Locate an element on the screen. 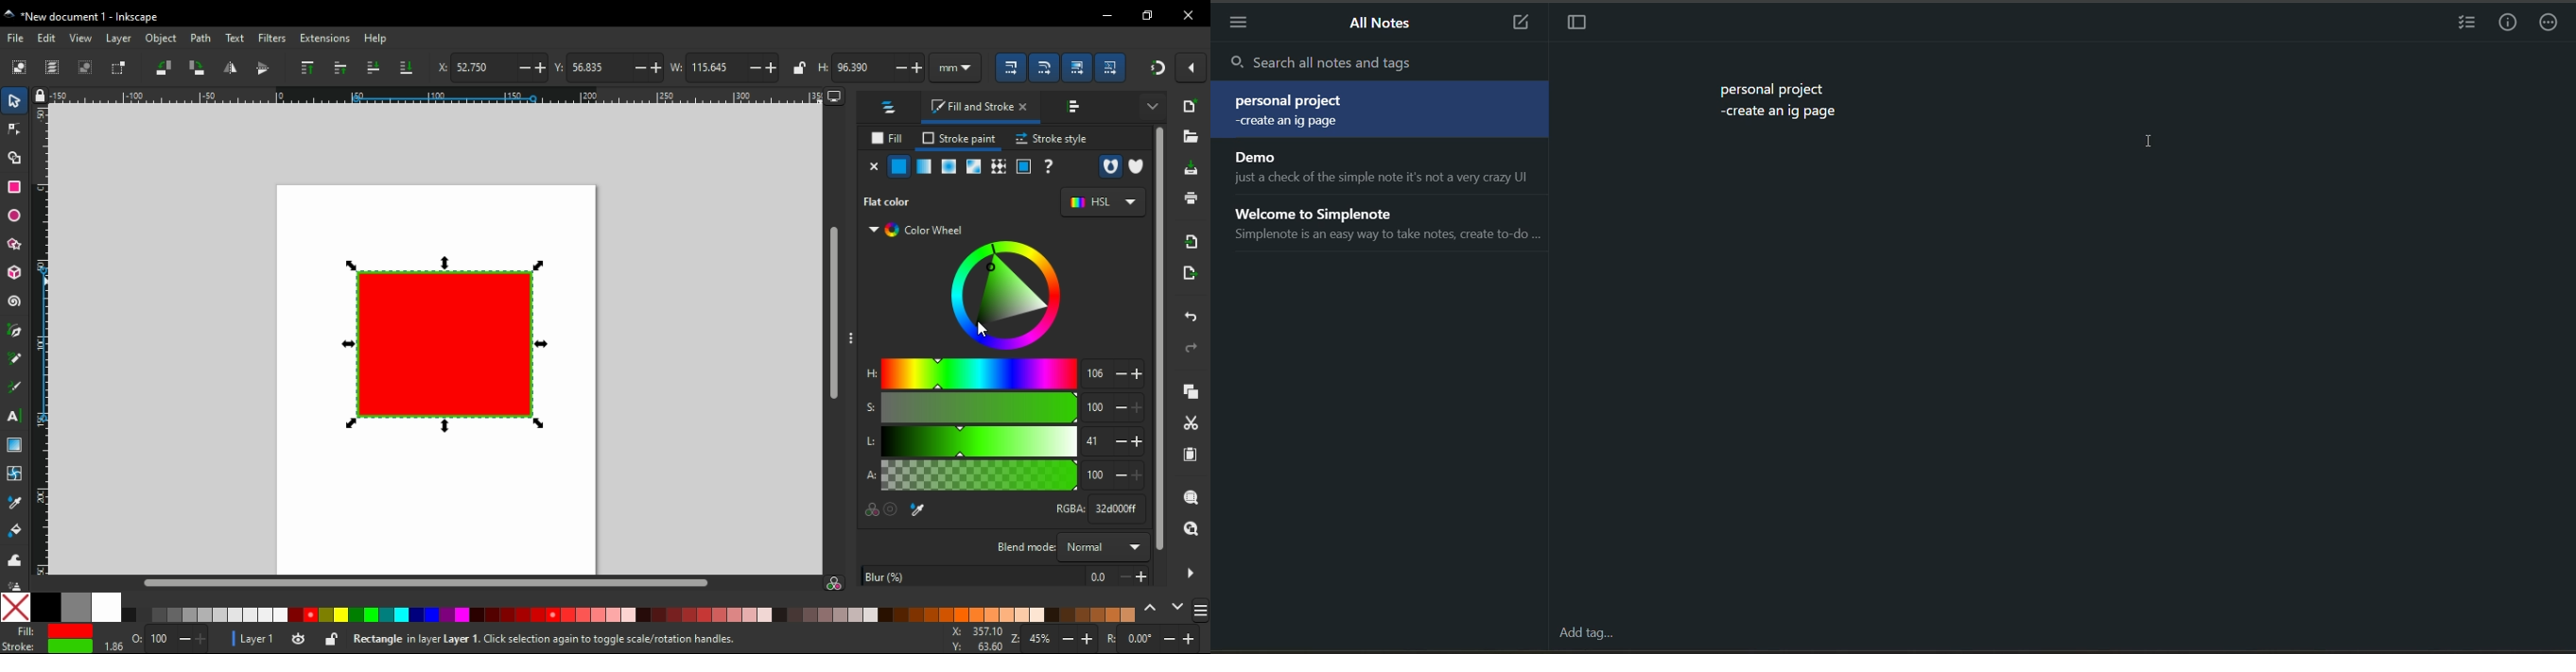  lightness is located at coordinates (980, 440).